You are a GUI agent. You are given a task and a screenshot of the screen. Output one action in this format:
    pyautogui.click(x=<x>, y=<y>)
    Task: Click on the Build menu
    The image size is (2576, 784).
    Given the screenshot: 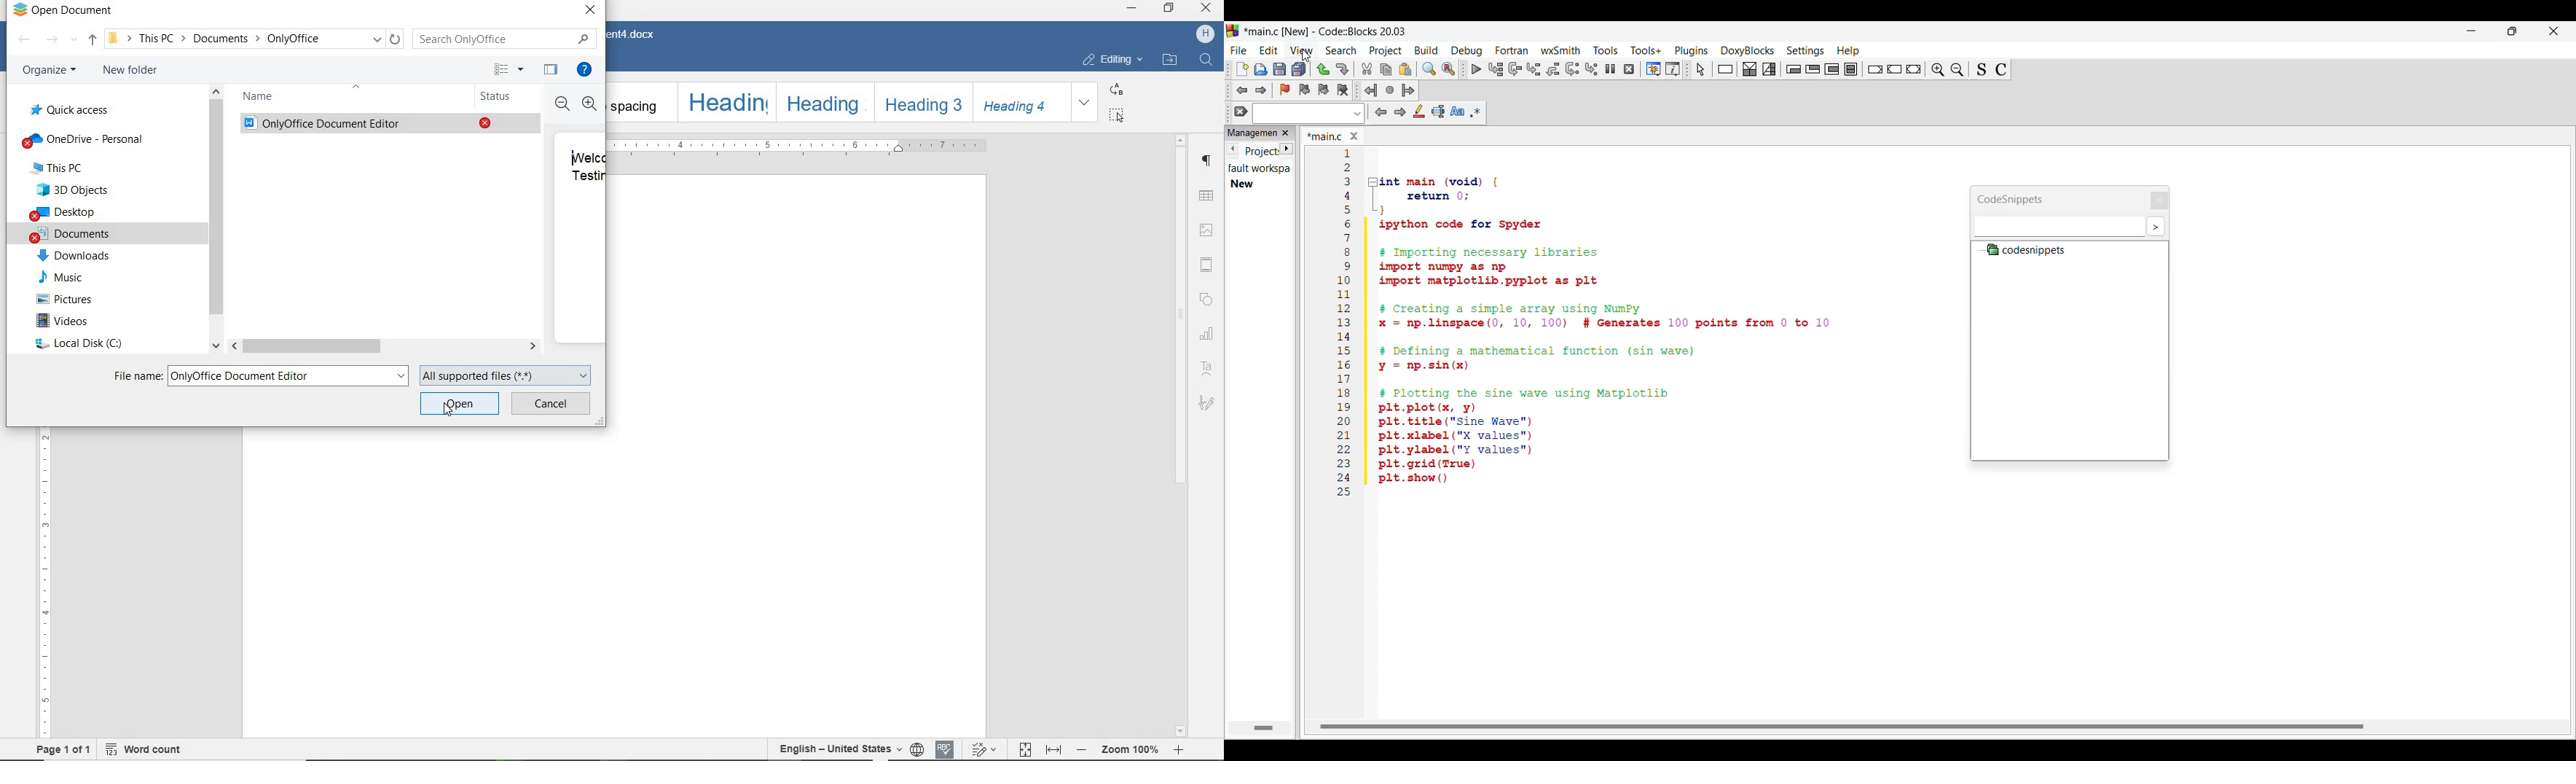 What is the action you would take?
    pyautogui.click(x=1426, y=50)
    